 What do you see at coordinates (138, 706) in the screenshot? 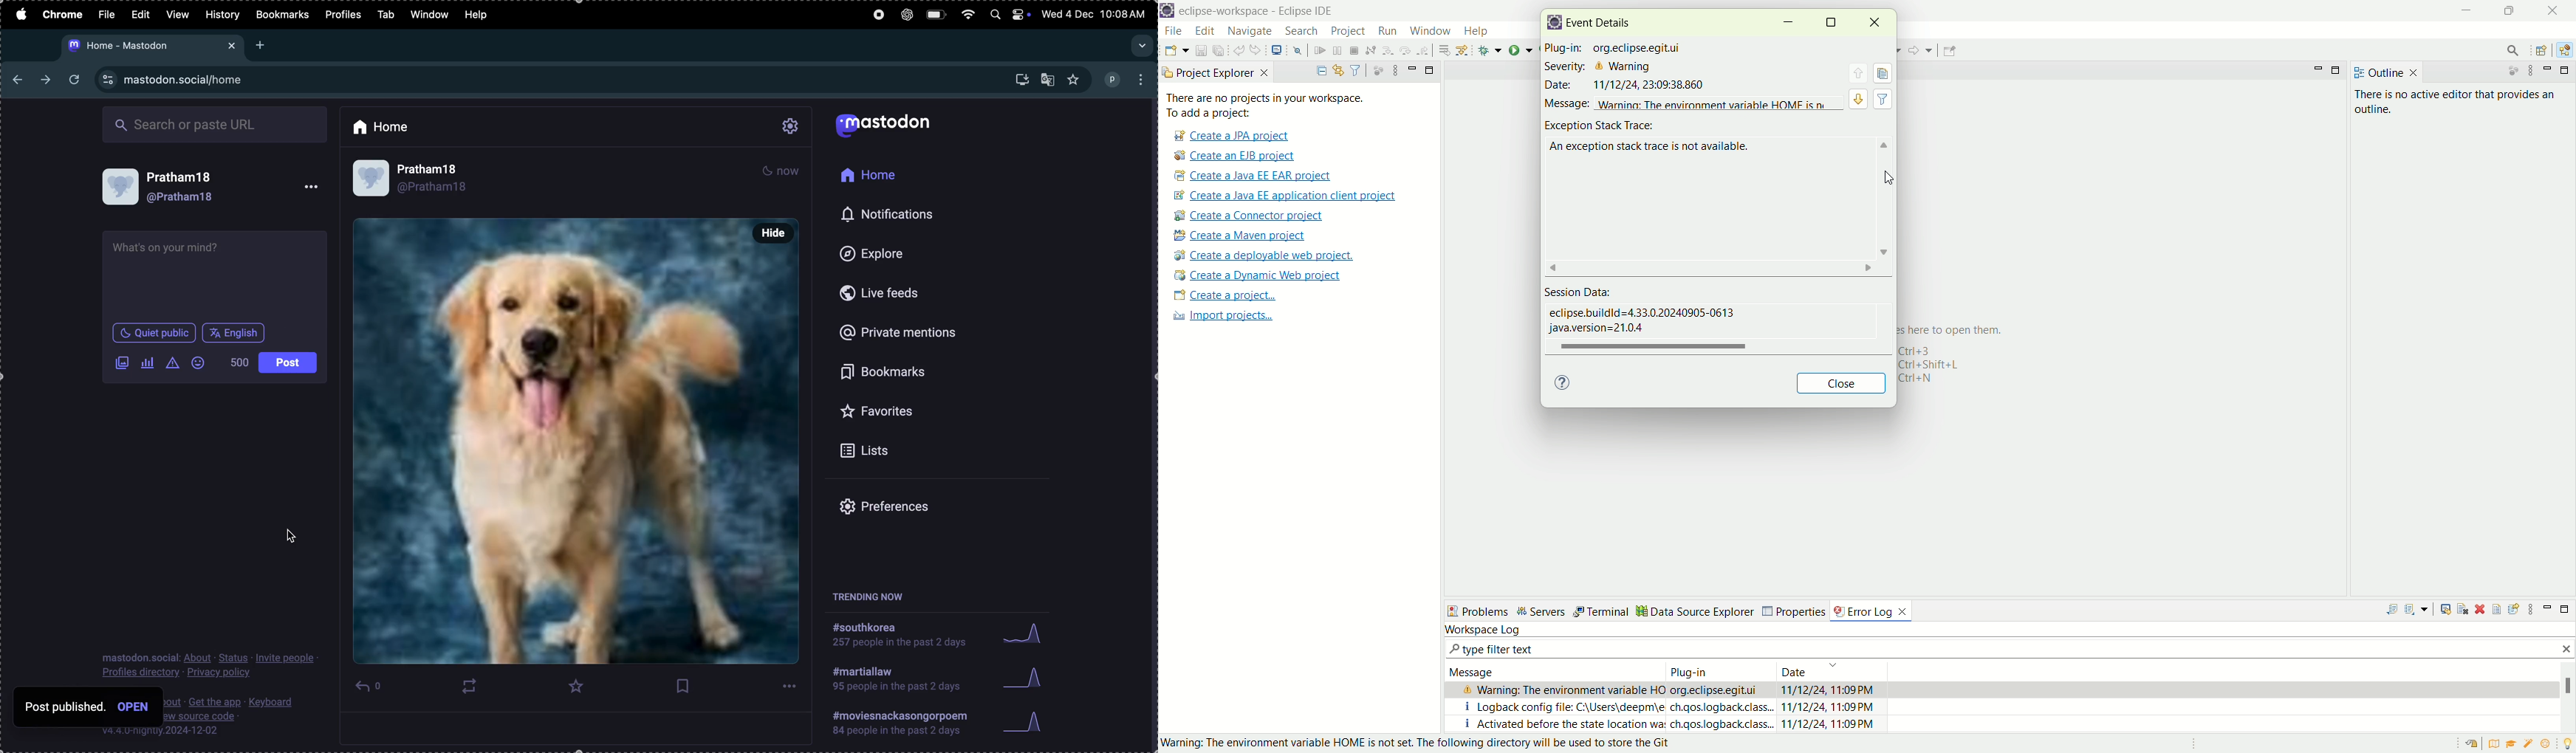
I see `open` at bounding box center [138, 706].